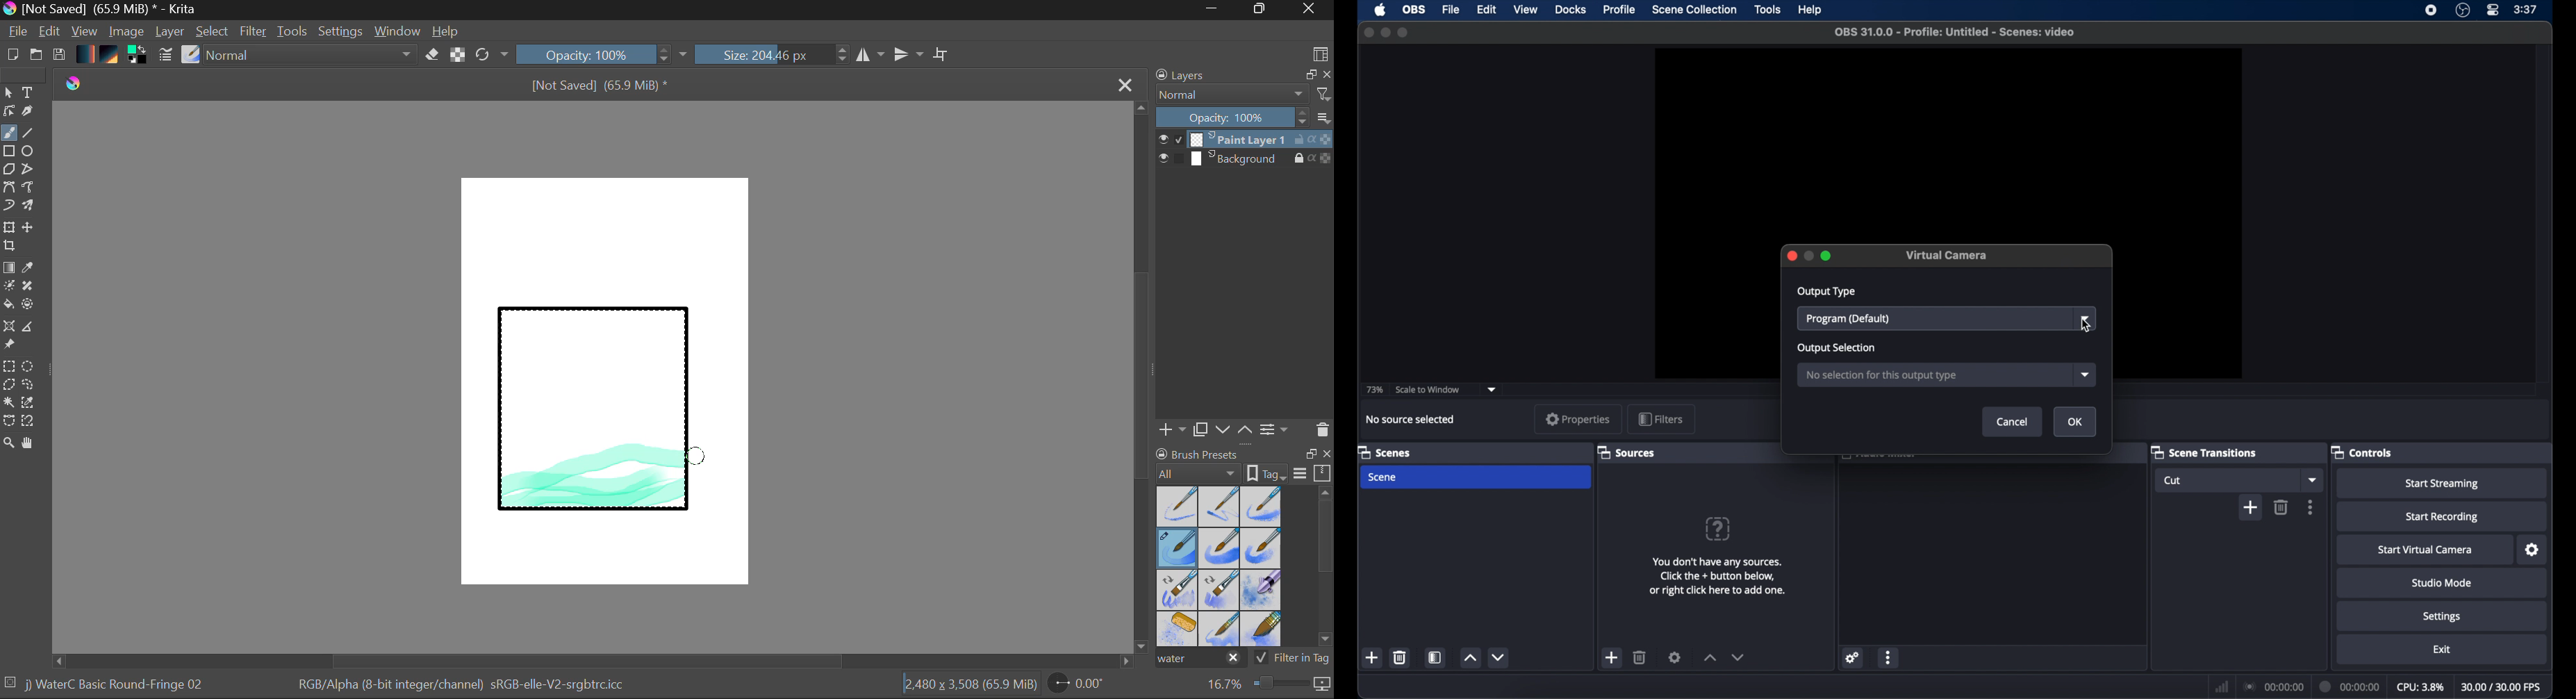 The height and width of the screenshot is (700, 2576). What do you see at coordinates (1266, 684) in the screenshot?
I see `Zoom` at bounding box center [1266, 684].